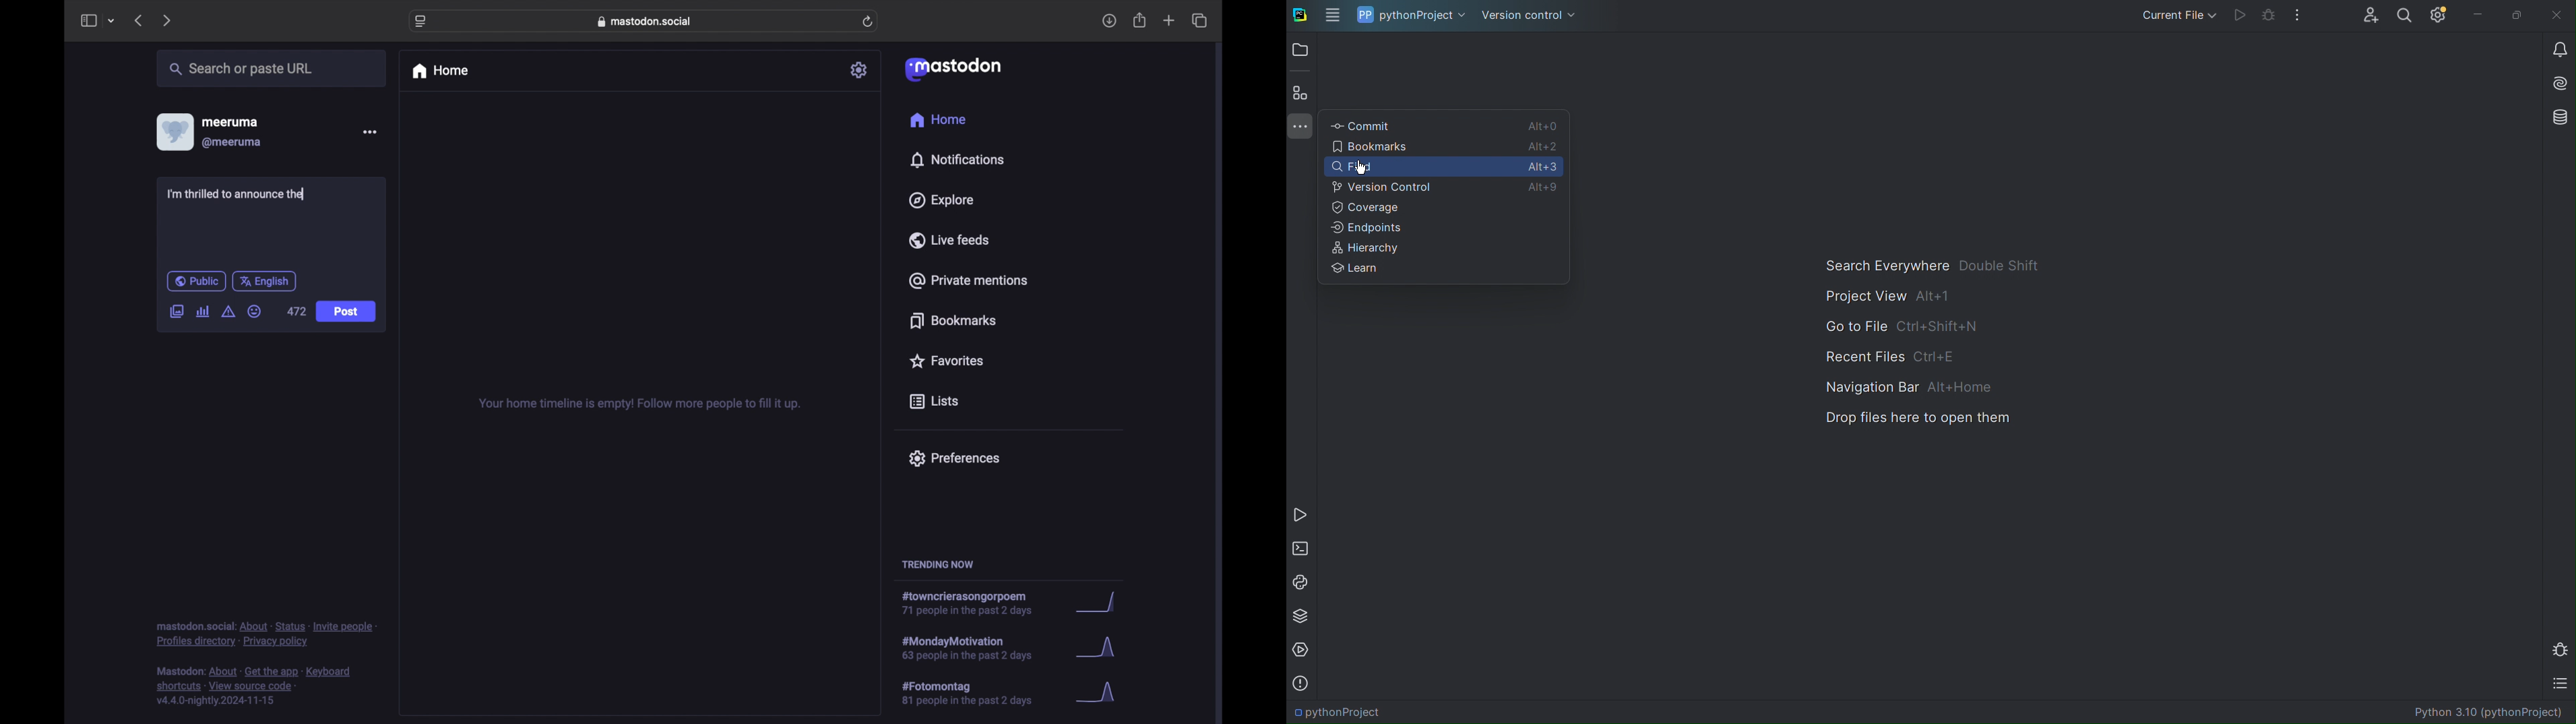  I want to click on display picture, so click(174, 132).